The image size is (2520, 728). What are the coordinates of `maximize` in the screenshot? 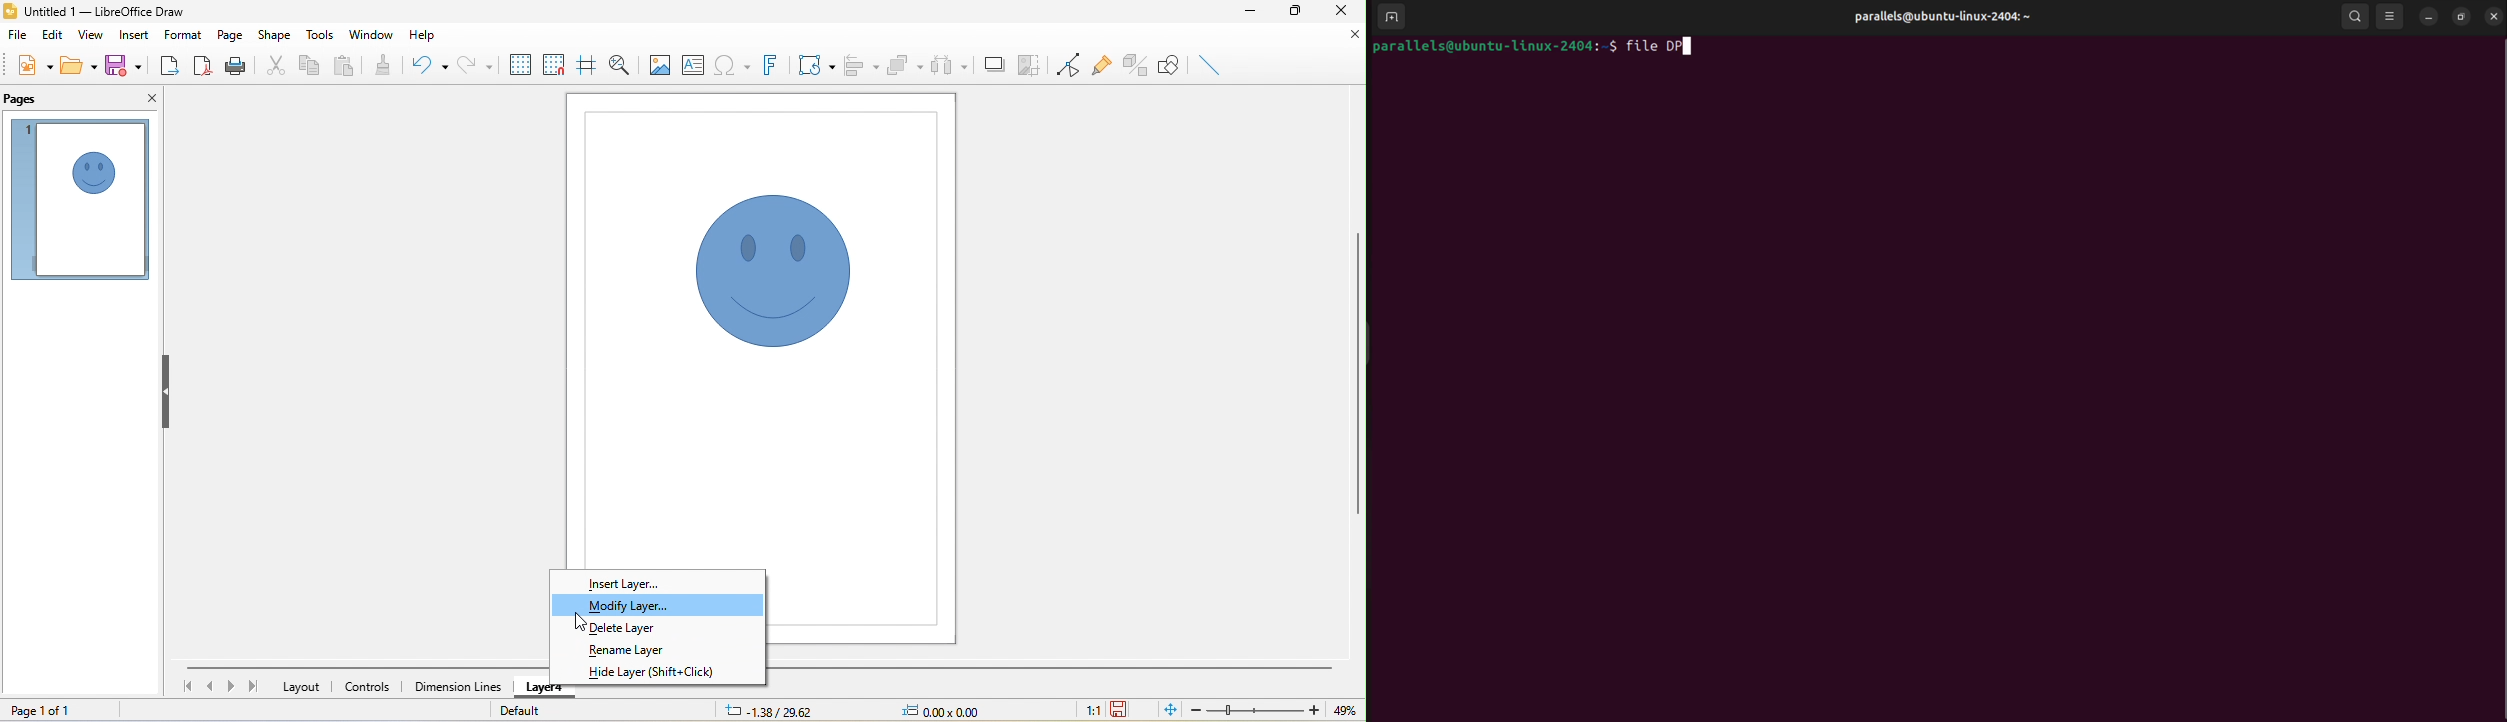 It's located at (1294, 14).